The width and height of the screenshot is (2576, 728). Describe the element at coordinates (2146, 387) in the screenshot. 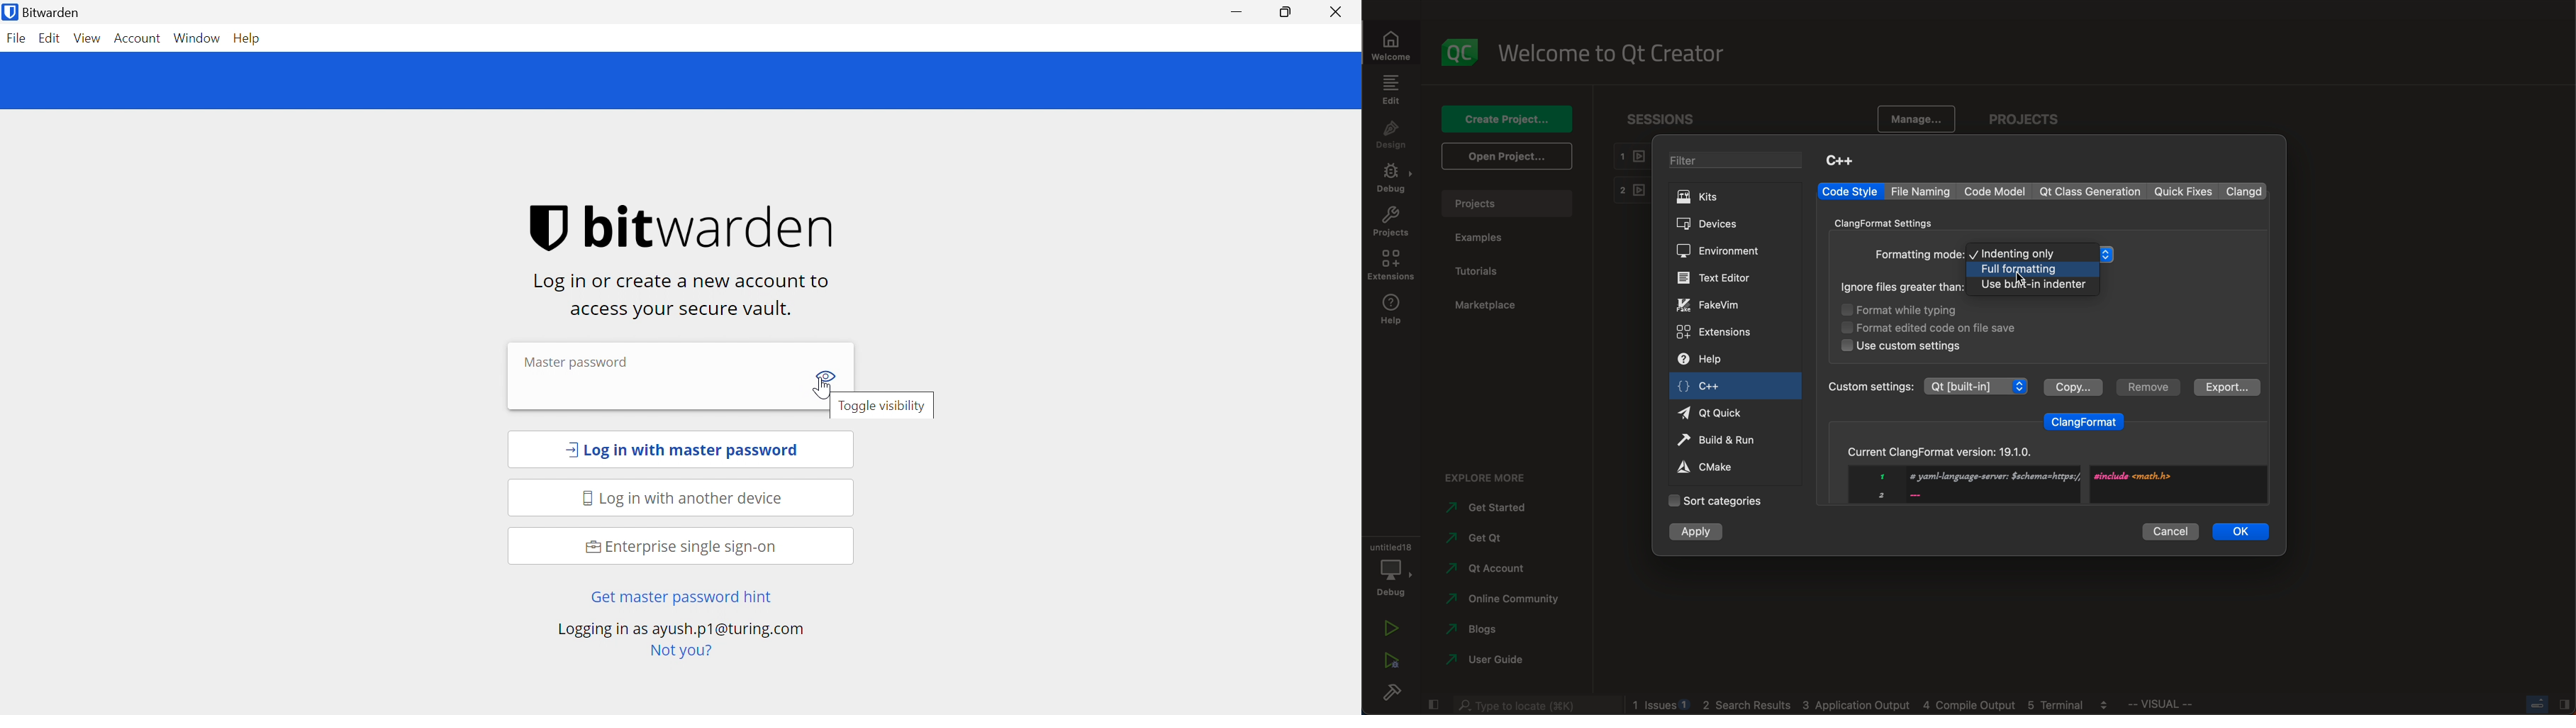

I see `remove` at that location.